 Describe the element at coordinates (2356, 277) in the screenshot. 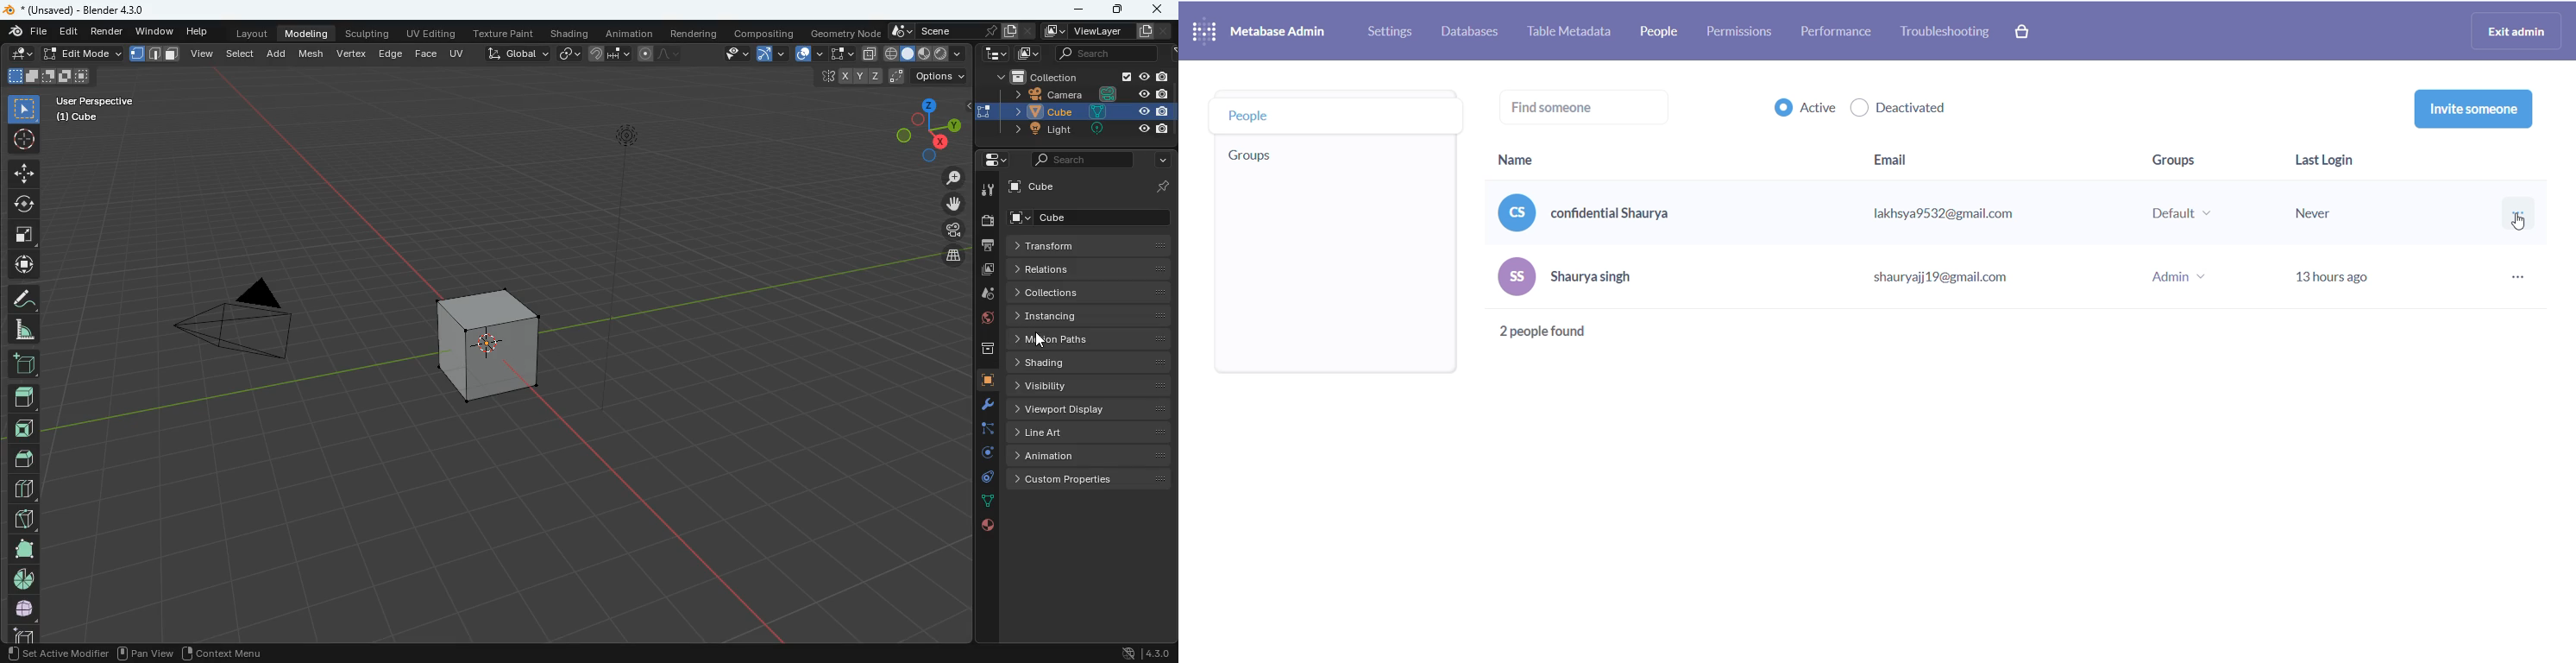

I see `last login status` at that location.